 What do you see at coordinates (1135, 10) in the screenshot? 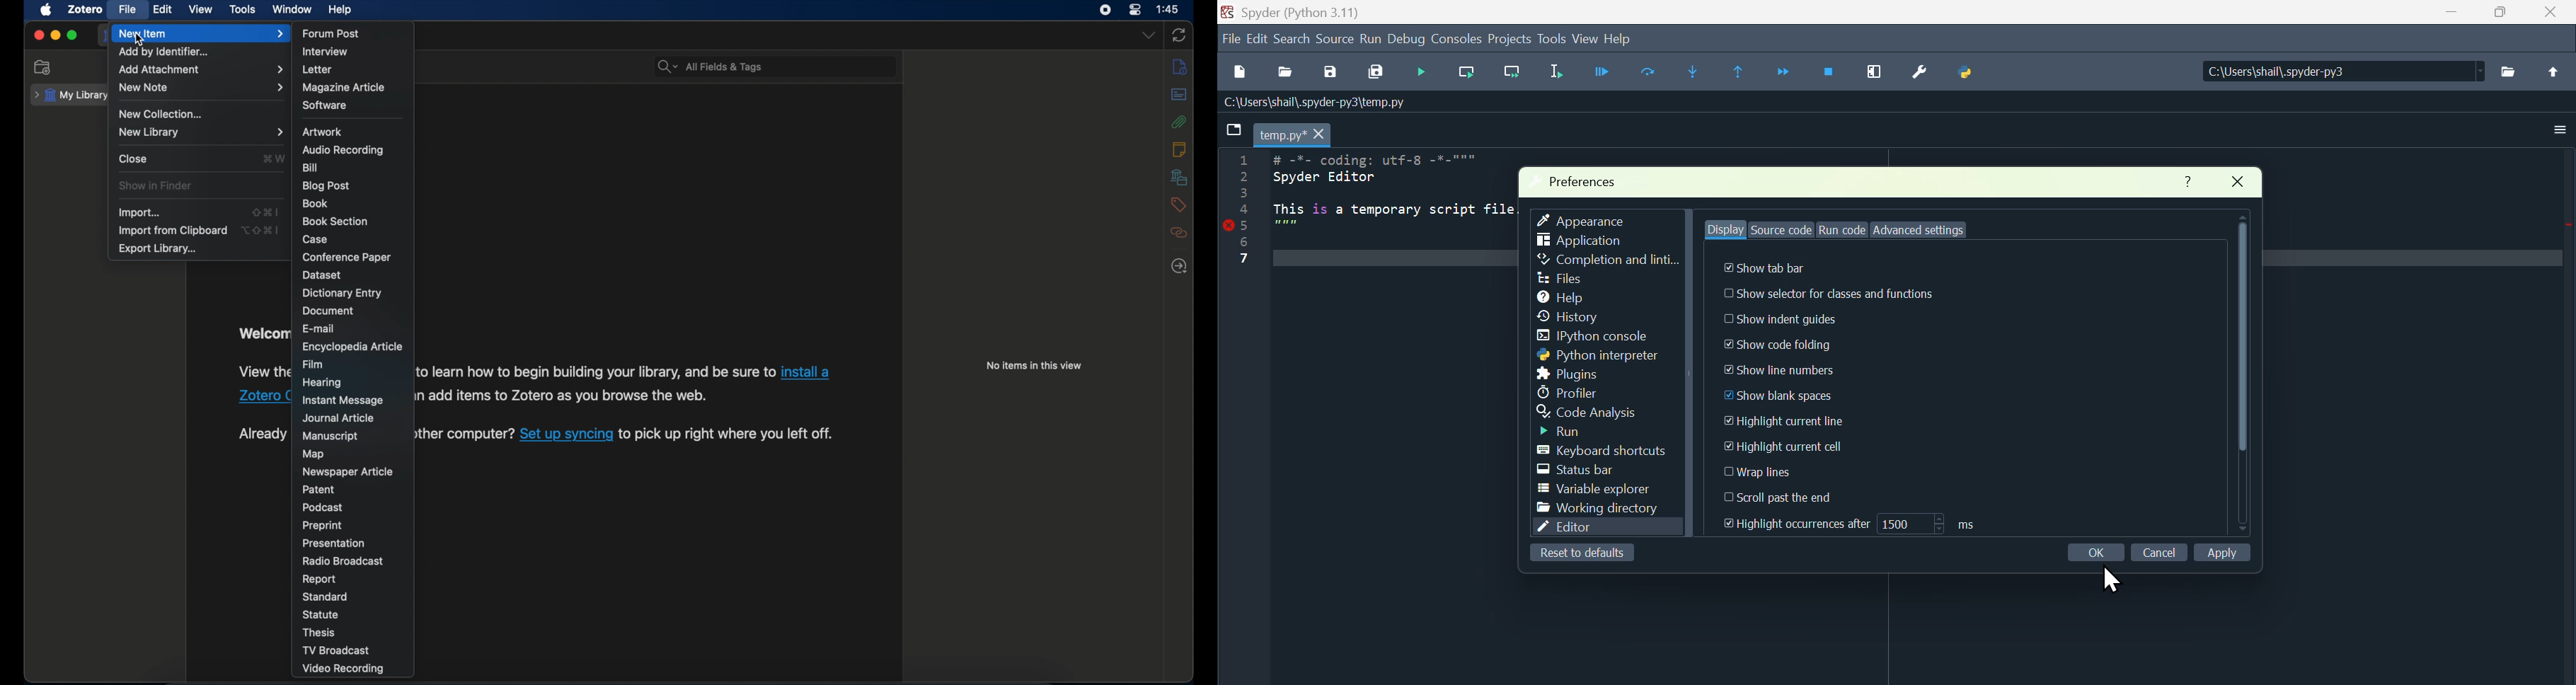
I see `control center` at bounding box center [1135, 10].